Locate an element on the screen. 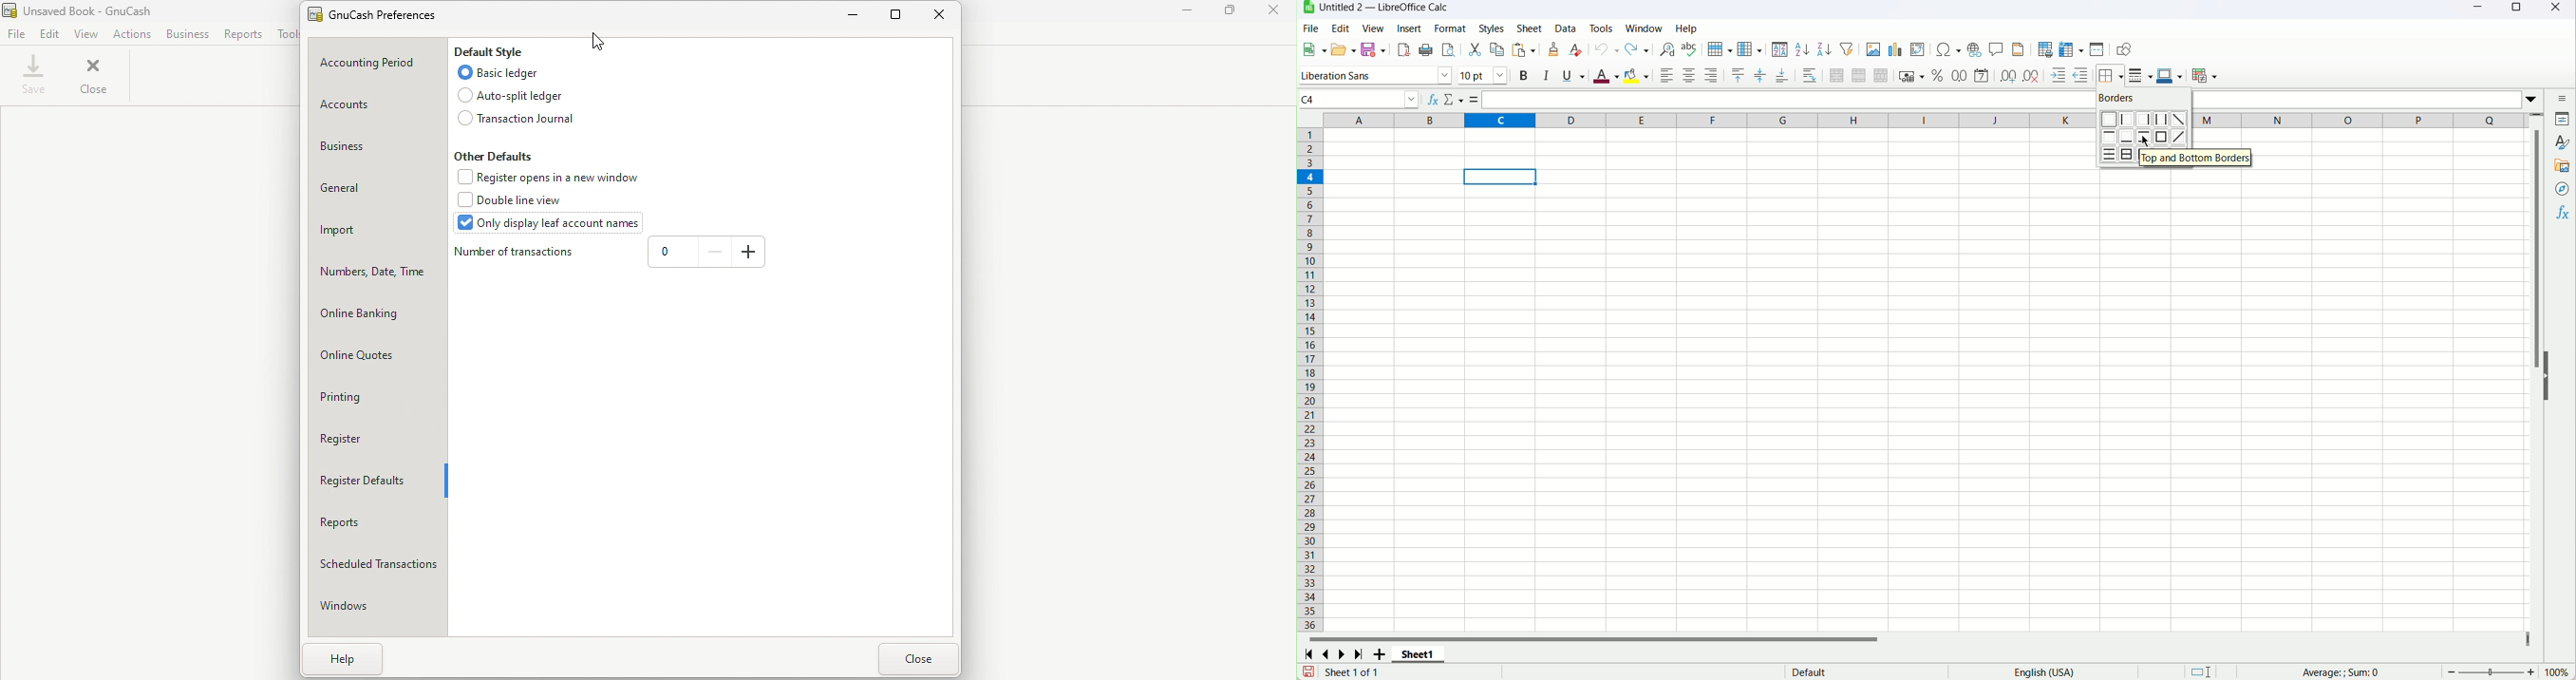 This screenshot has height=700, width=2576. Align bottom is located at coordinates (1783, 75).